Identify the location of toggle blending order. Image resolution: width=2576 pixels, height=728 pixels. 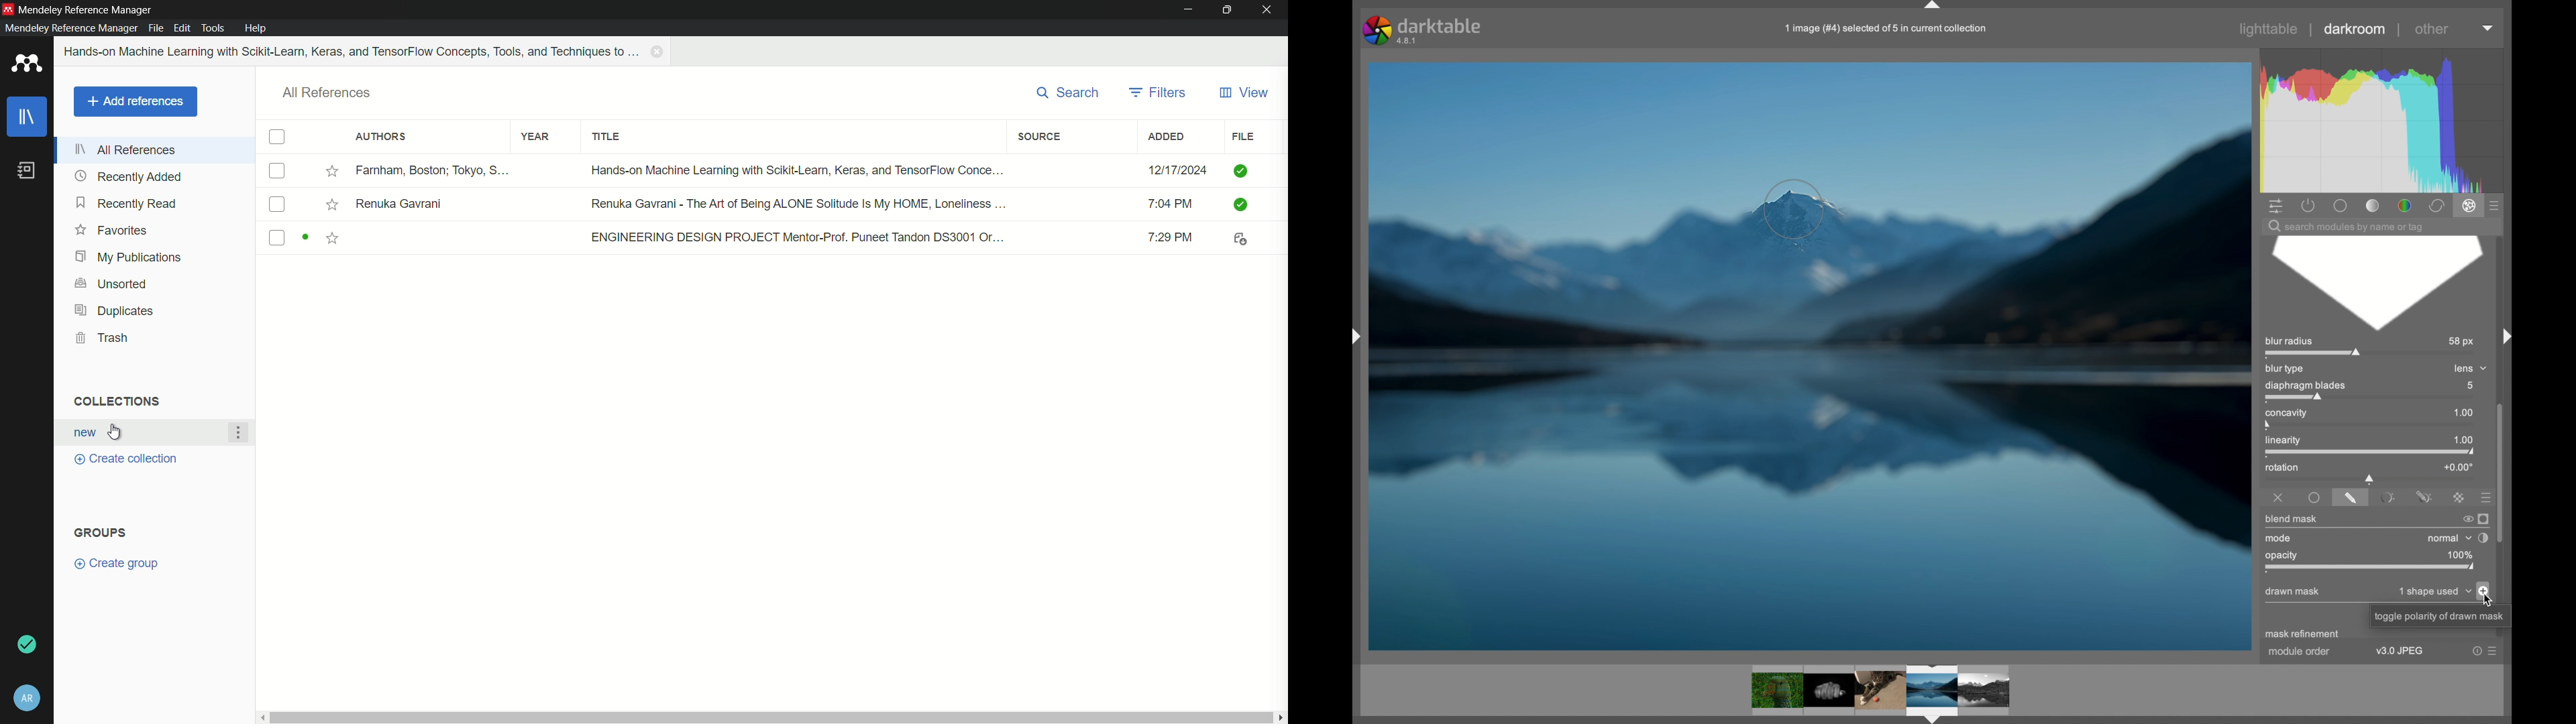
(2484, 538).